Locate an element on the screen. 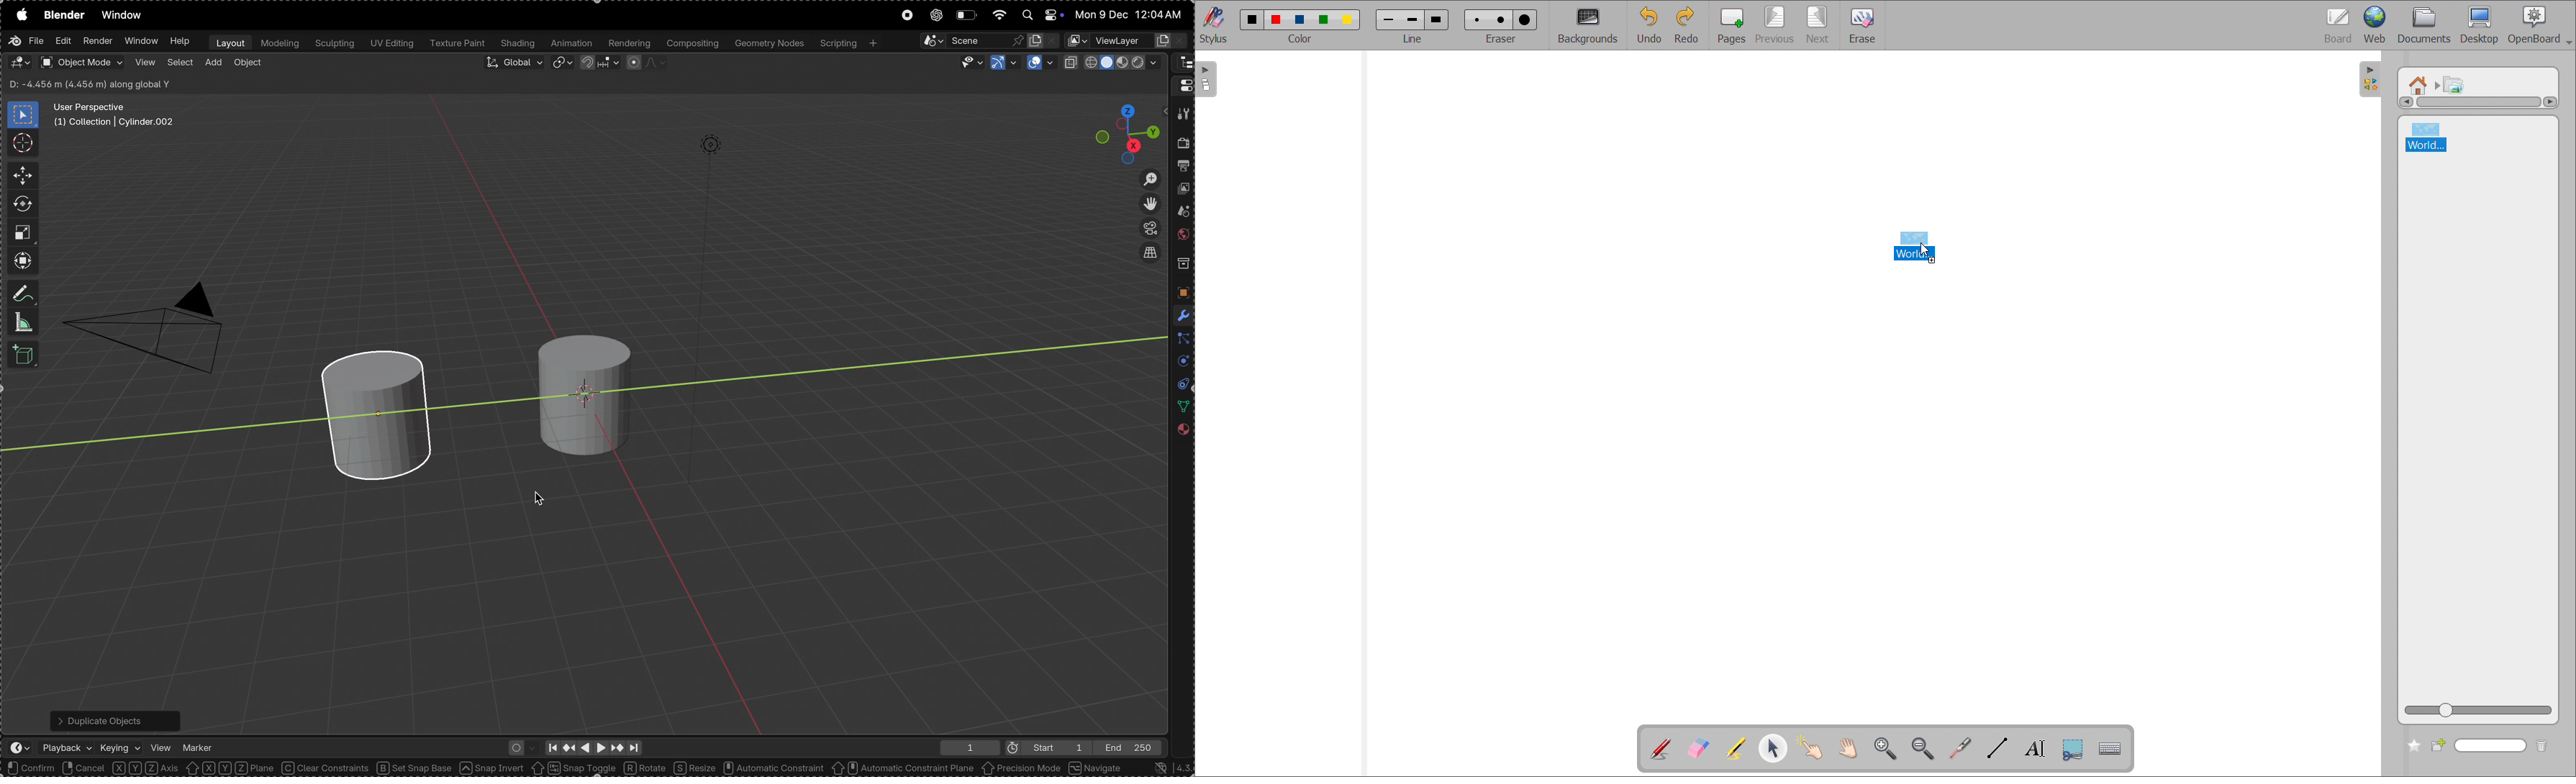  cursor is located at coordinates (540, 499).